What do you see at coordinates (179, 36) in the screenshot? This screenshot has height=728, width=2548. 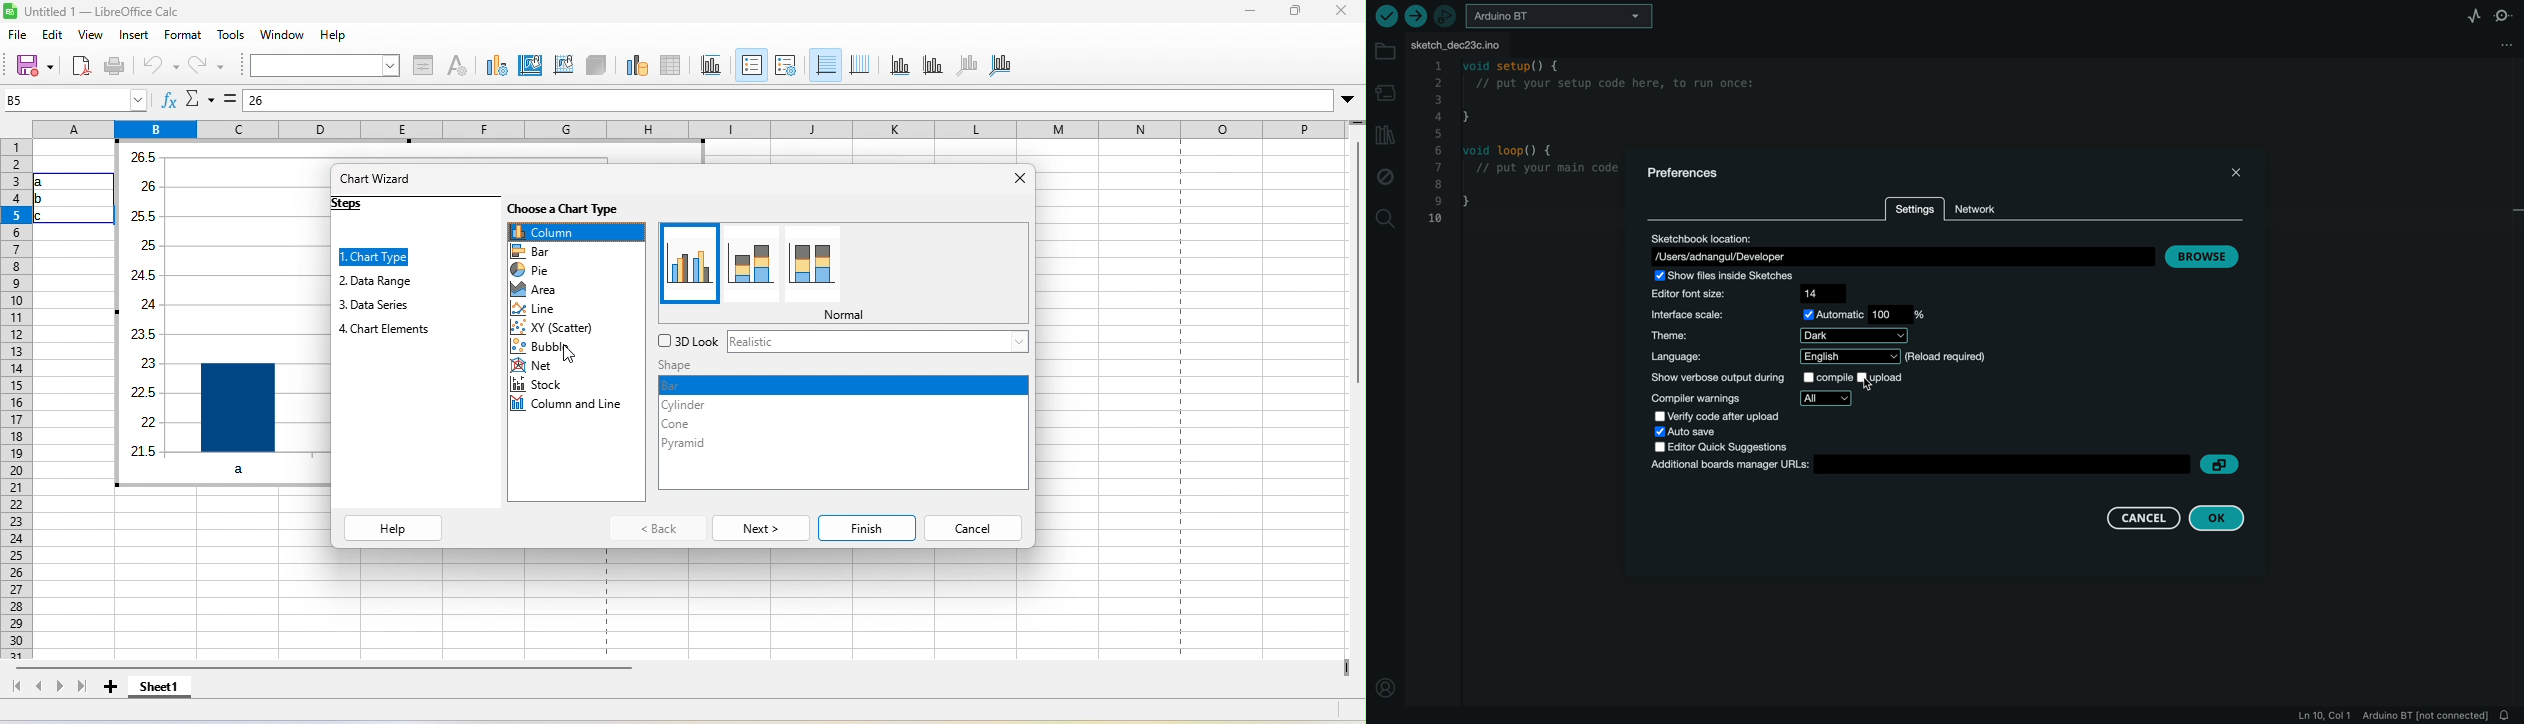 I see `format` at bounding box center [179, 36].